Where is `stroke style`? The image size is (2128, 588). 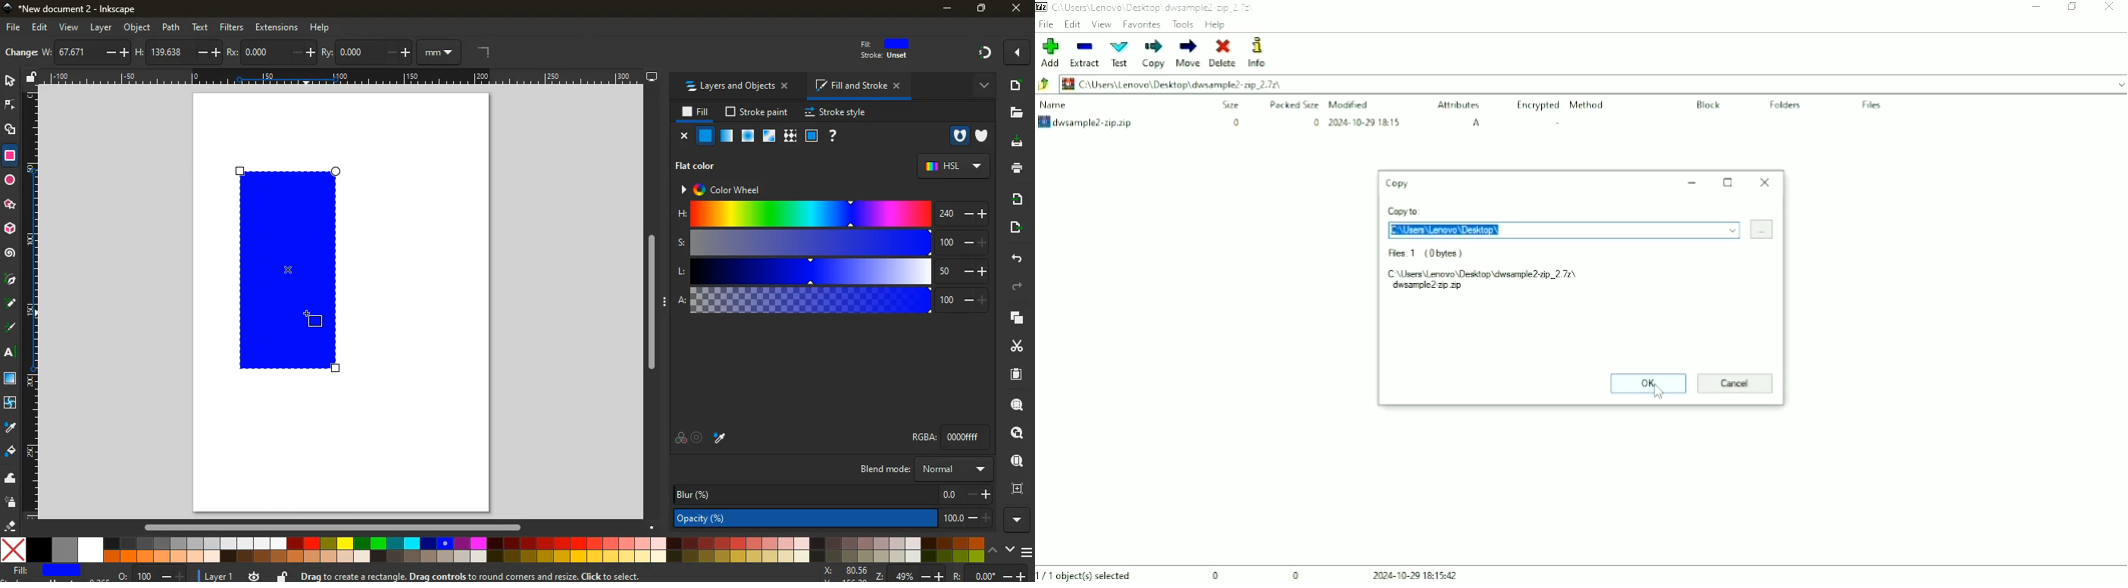
stroke style is located at coordinates (836, 113).